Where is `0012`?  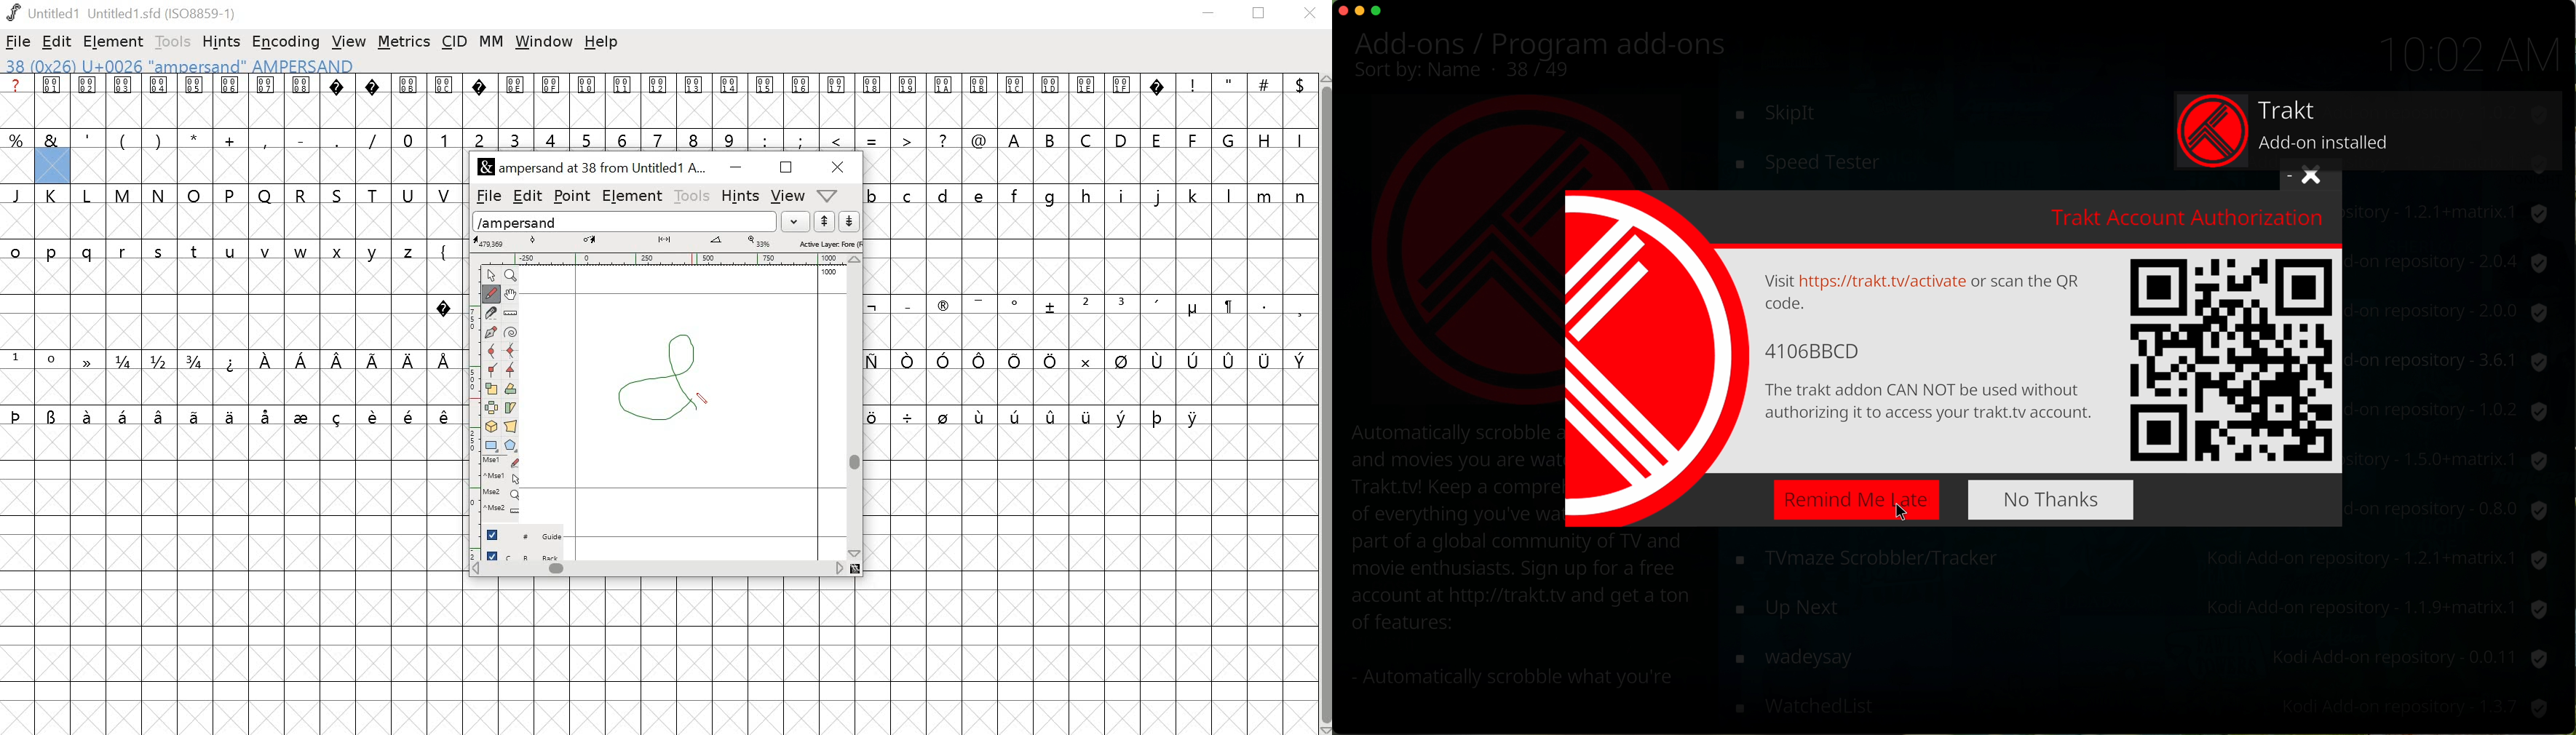 0012 is located at coordinates (662, 100).